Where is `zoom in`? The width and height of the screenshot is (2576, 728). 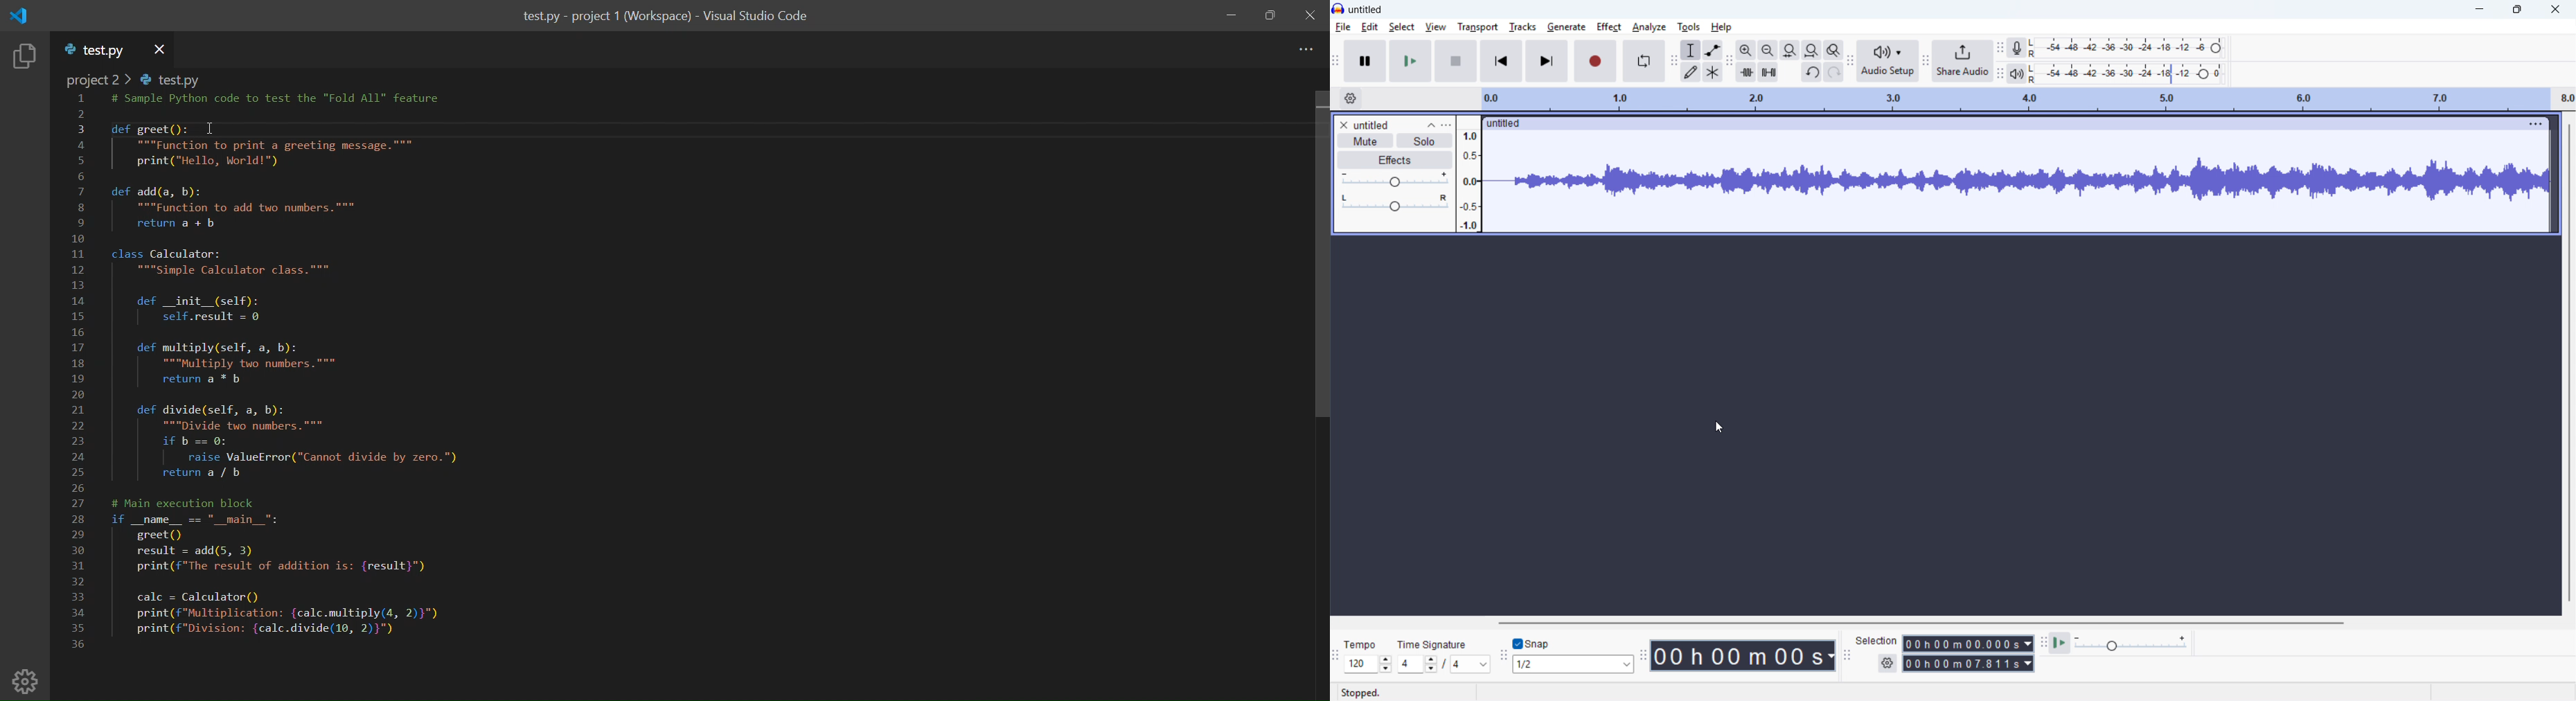
zoom in is located at coordinates (1745, 51).